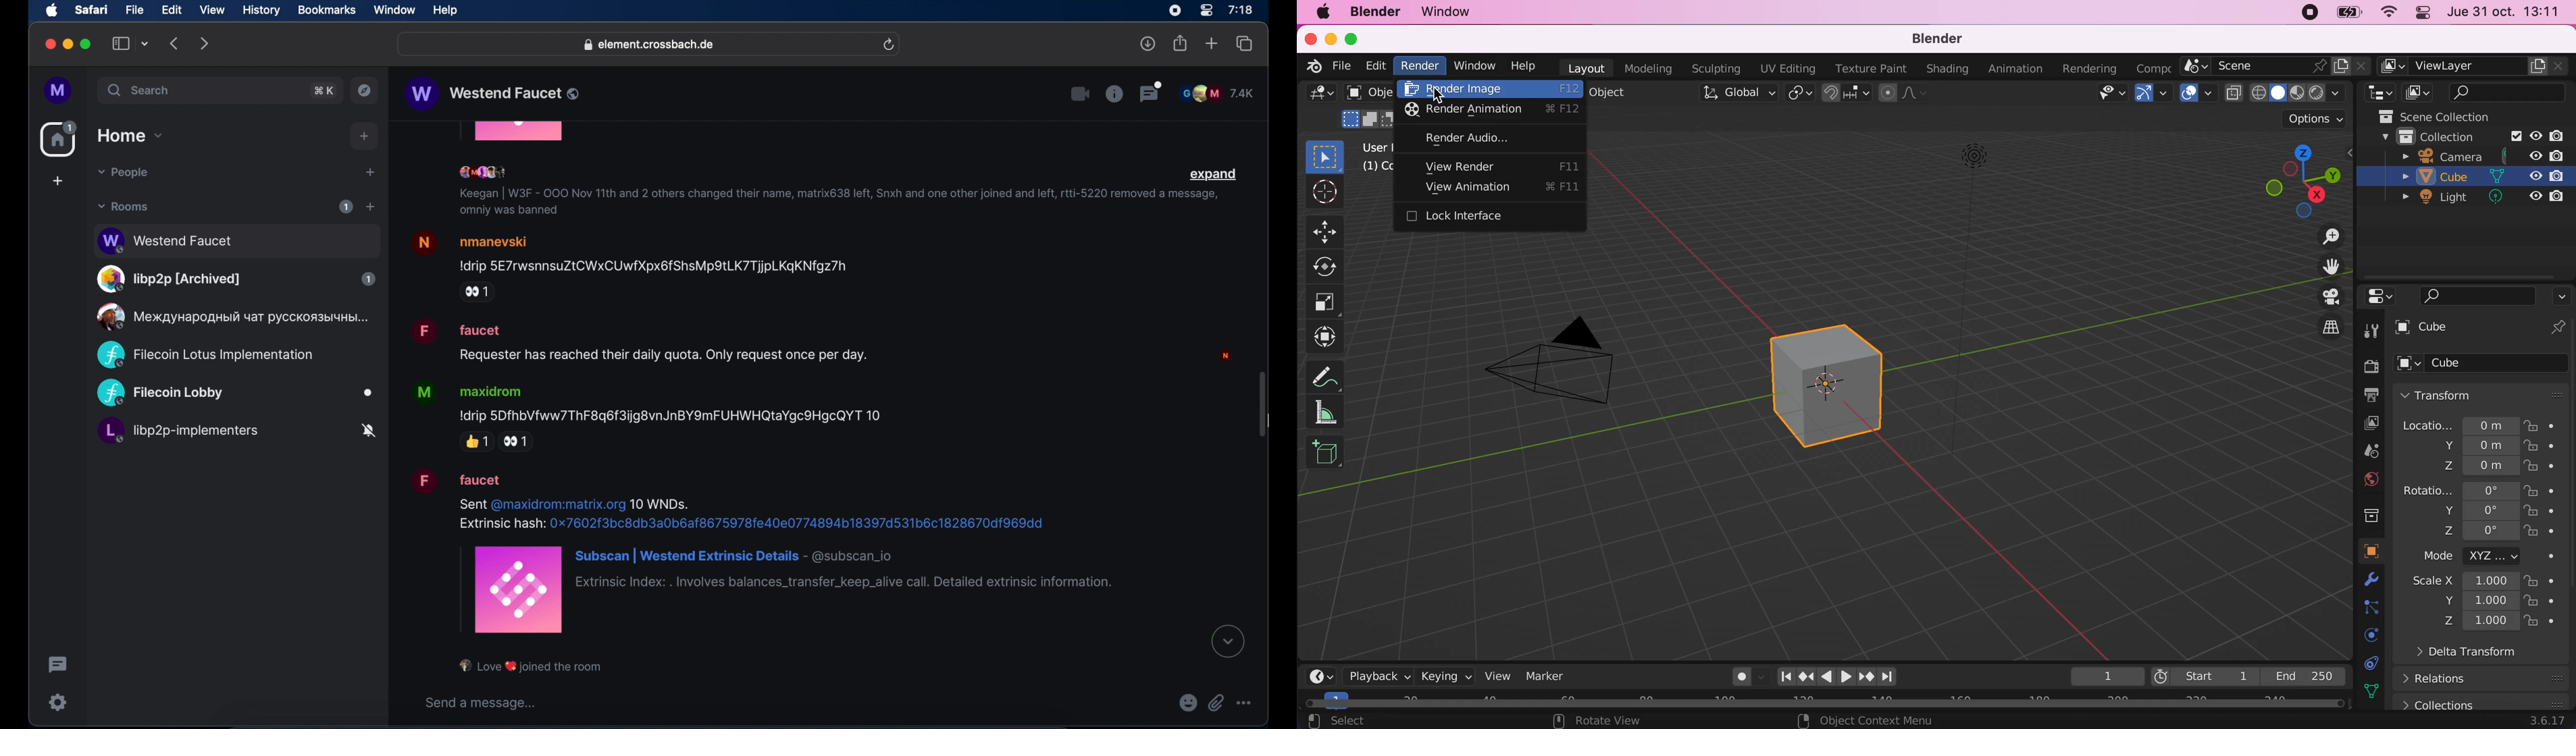  What do you see at coordinates (2506, 12) in the screenshot?
I see `jue 31 oct. 13:11` at bounding box center [2506, 12].